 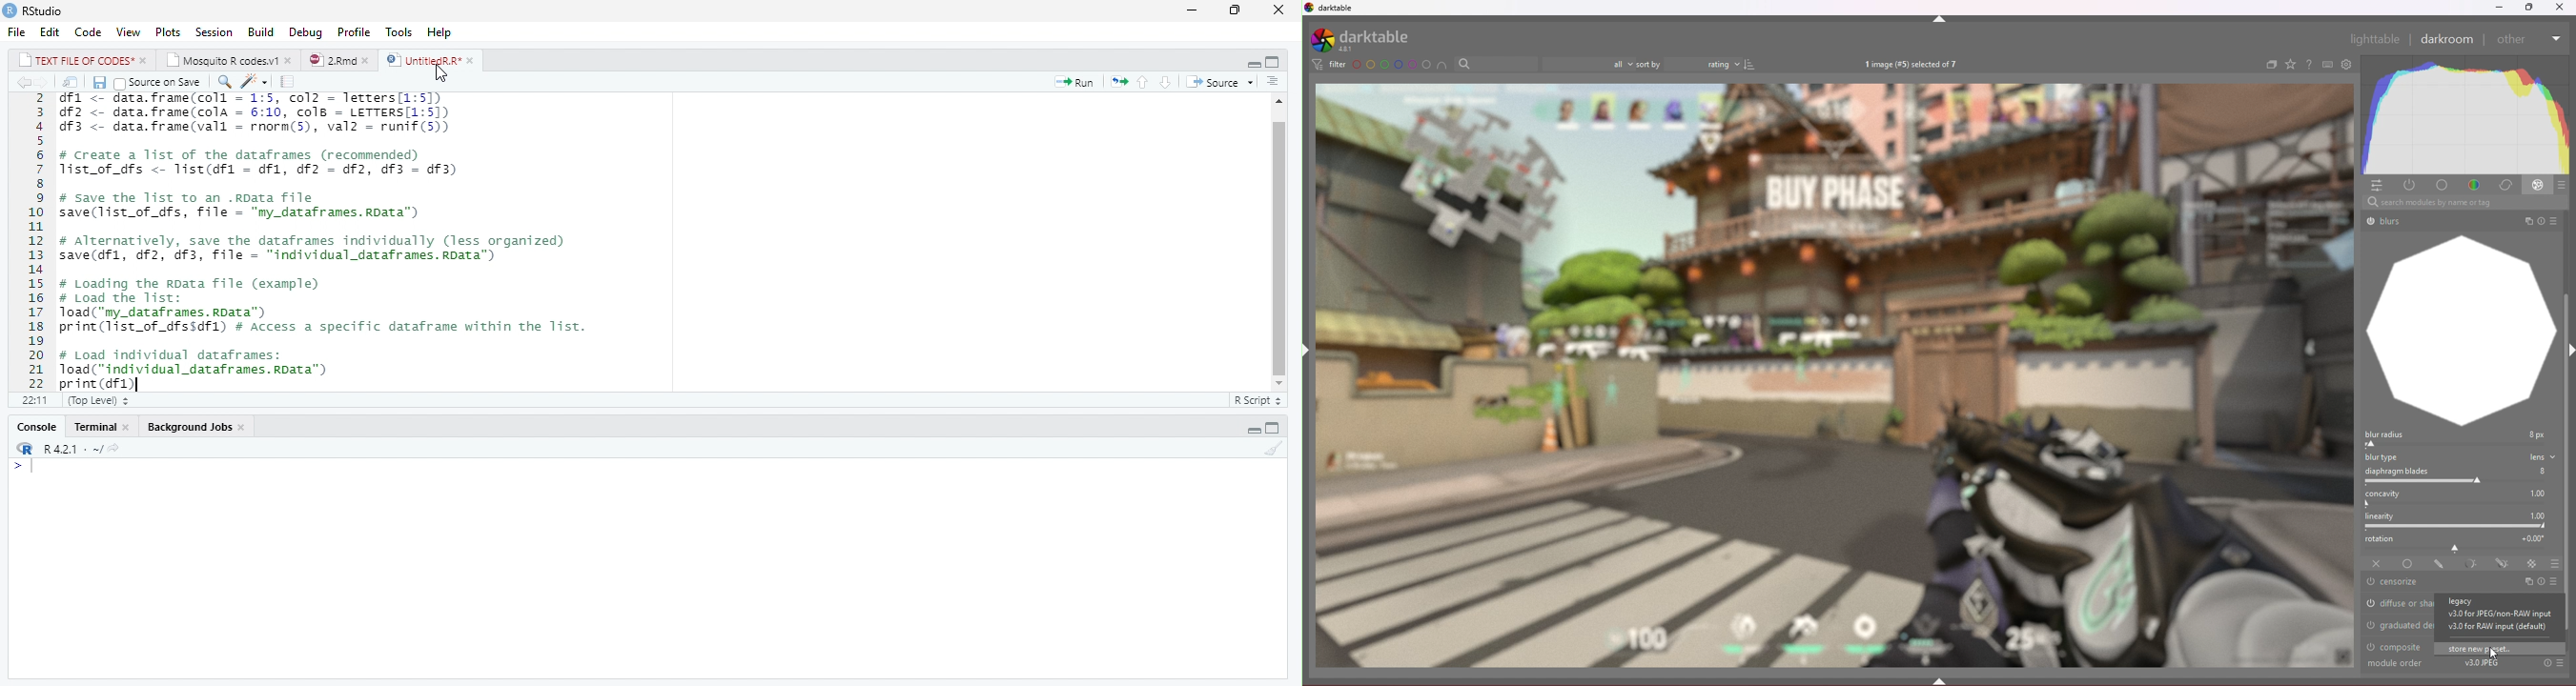 What do you see at coordinates (2374, 38) in the screenshot?
I see `` at bounding box center [2374, 38].